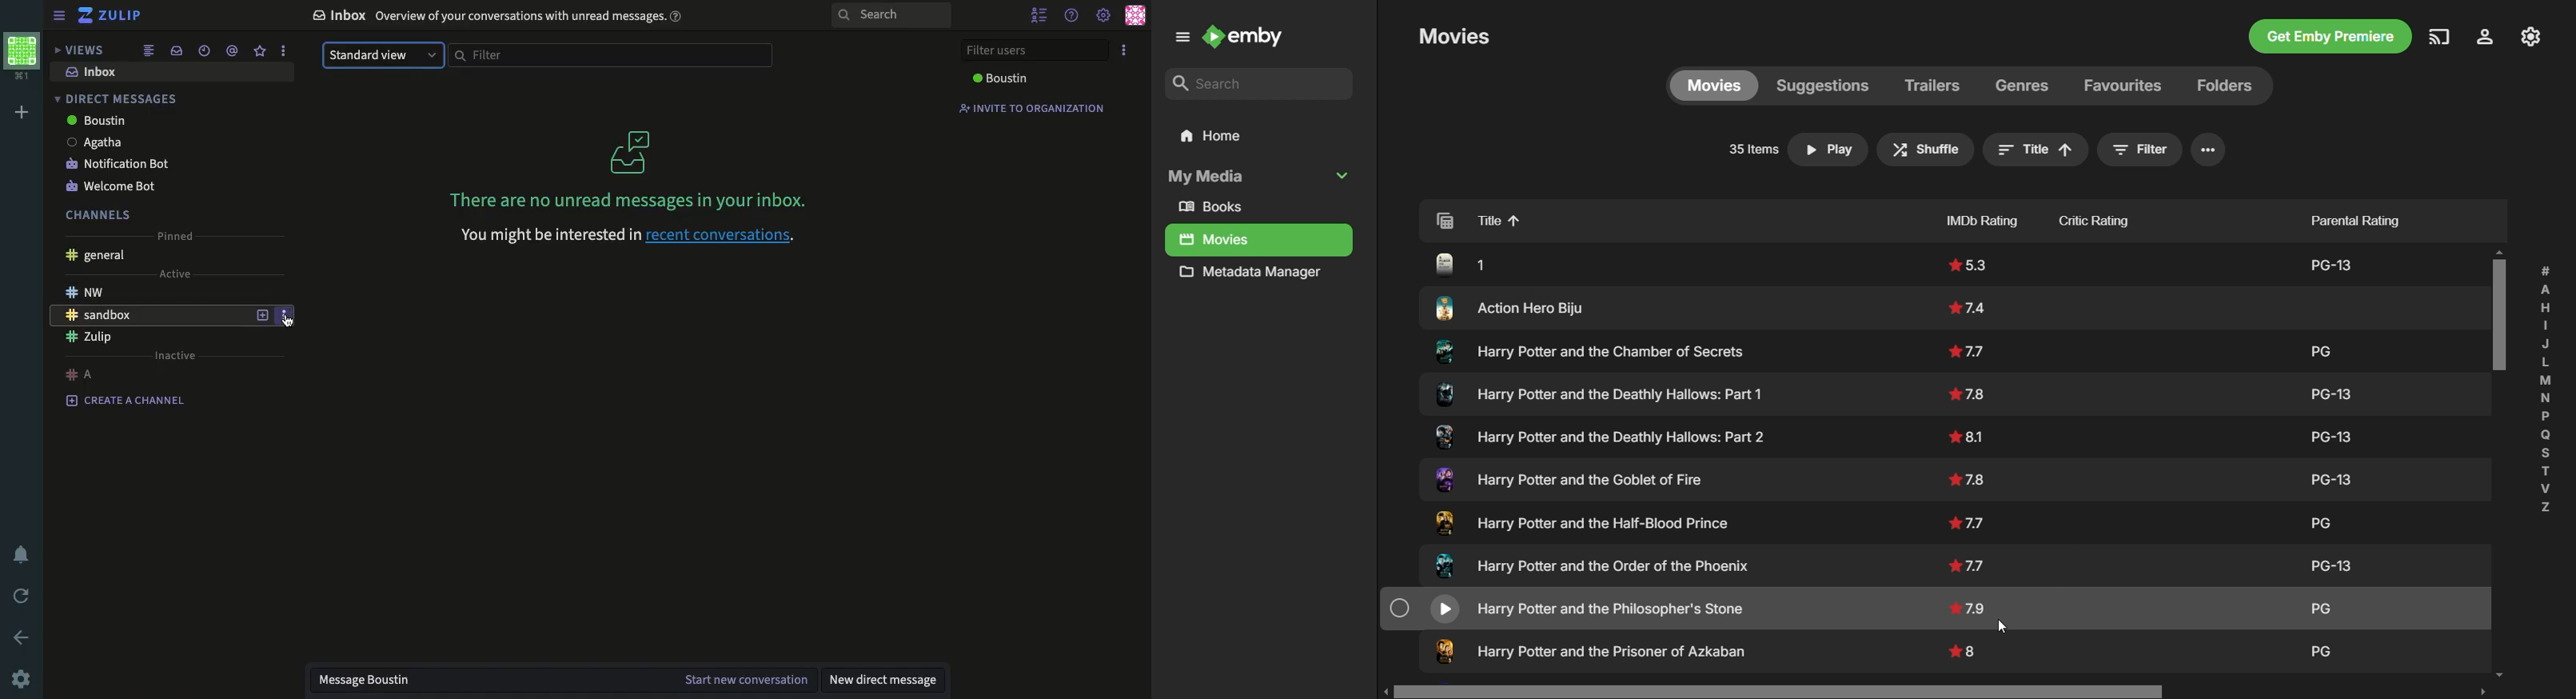 This screenshot has height=700, width=2576. What do you see at coordinates (260, 51) in the screenshot?
I see `favorite` at bounding box center [260, 51].